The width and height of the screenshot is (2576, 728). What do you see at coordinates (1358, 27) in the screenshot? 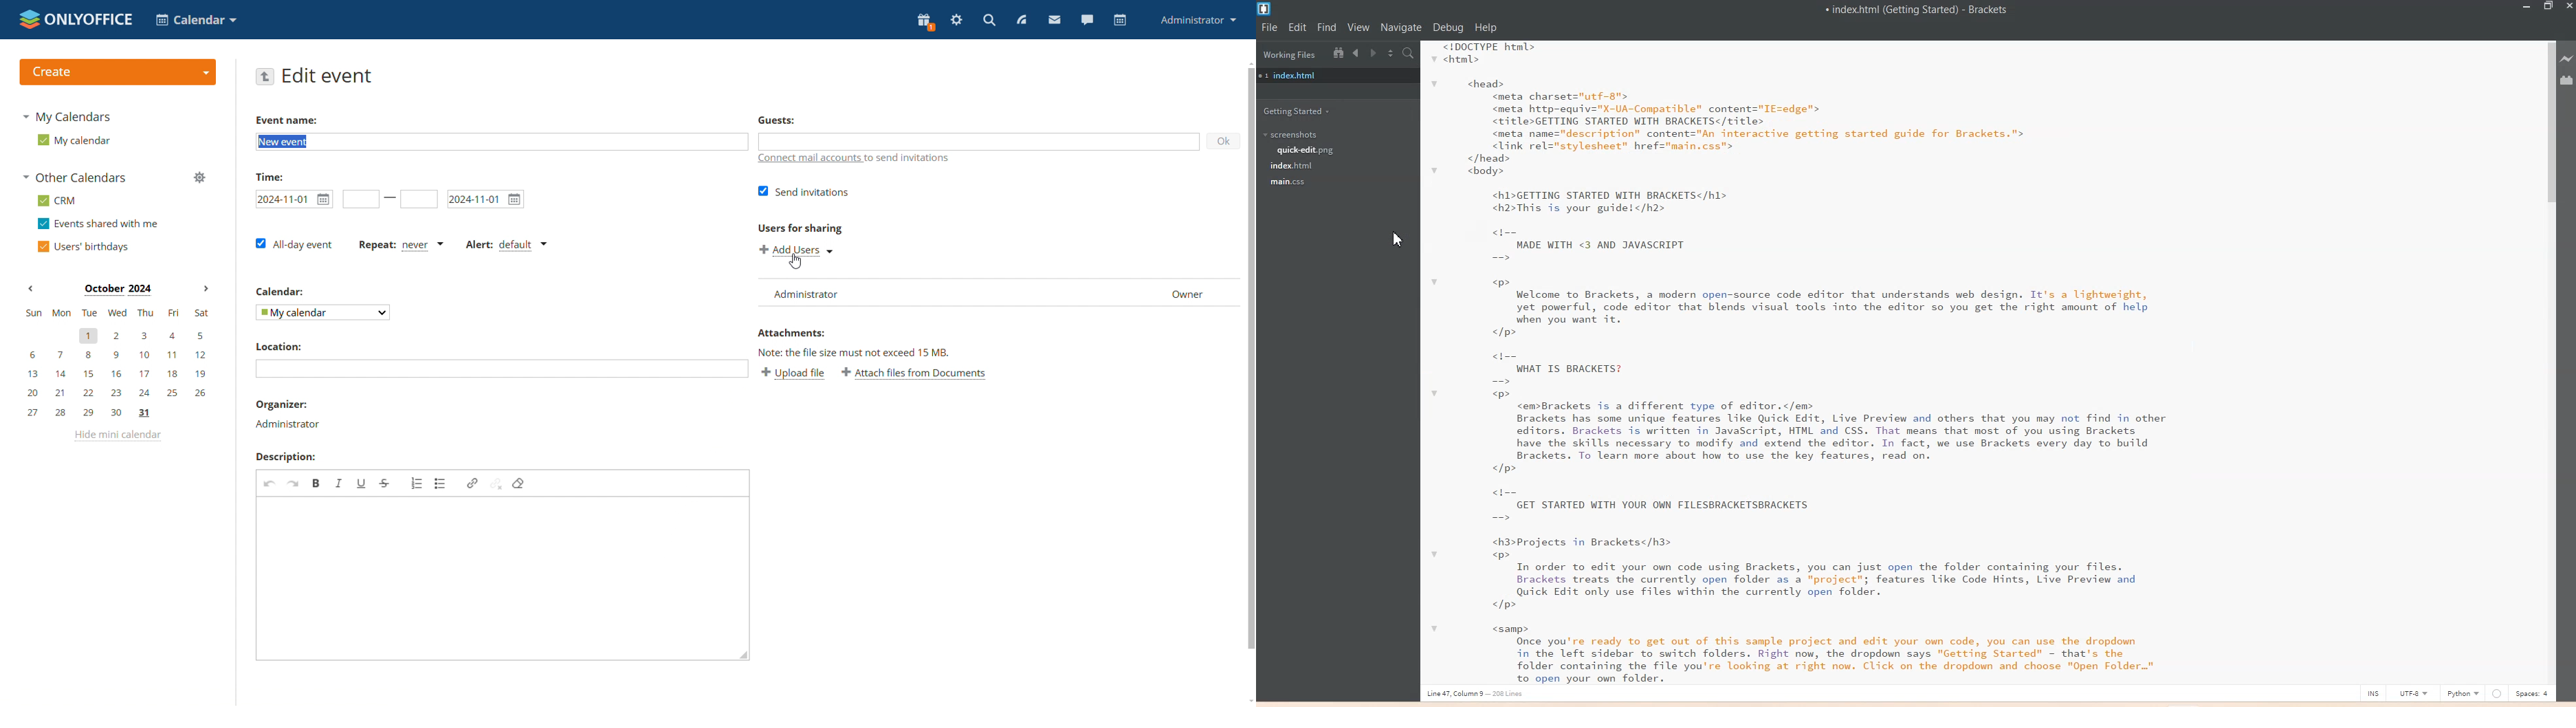
I see `View` at bounding box center [1358, 27].